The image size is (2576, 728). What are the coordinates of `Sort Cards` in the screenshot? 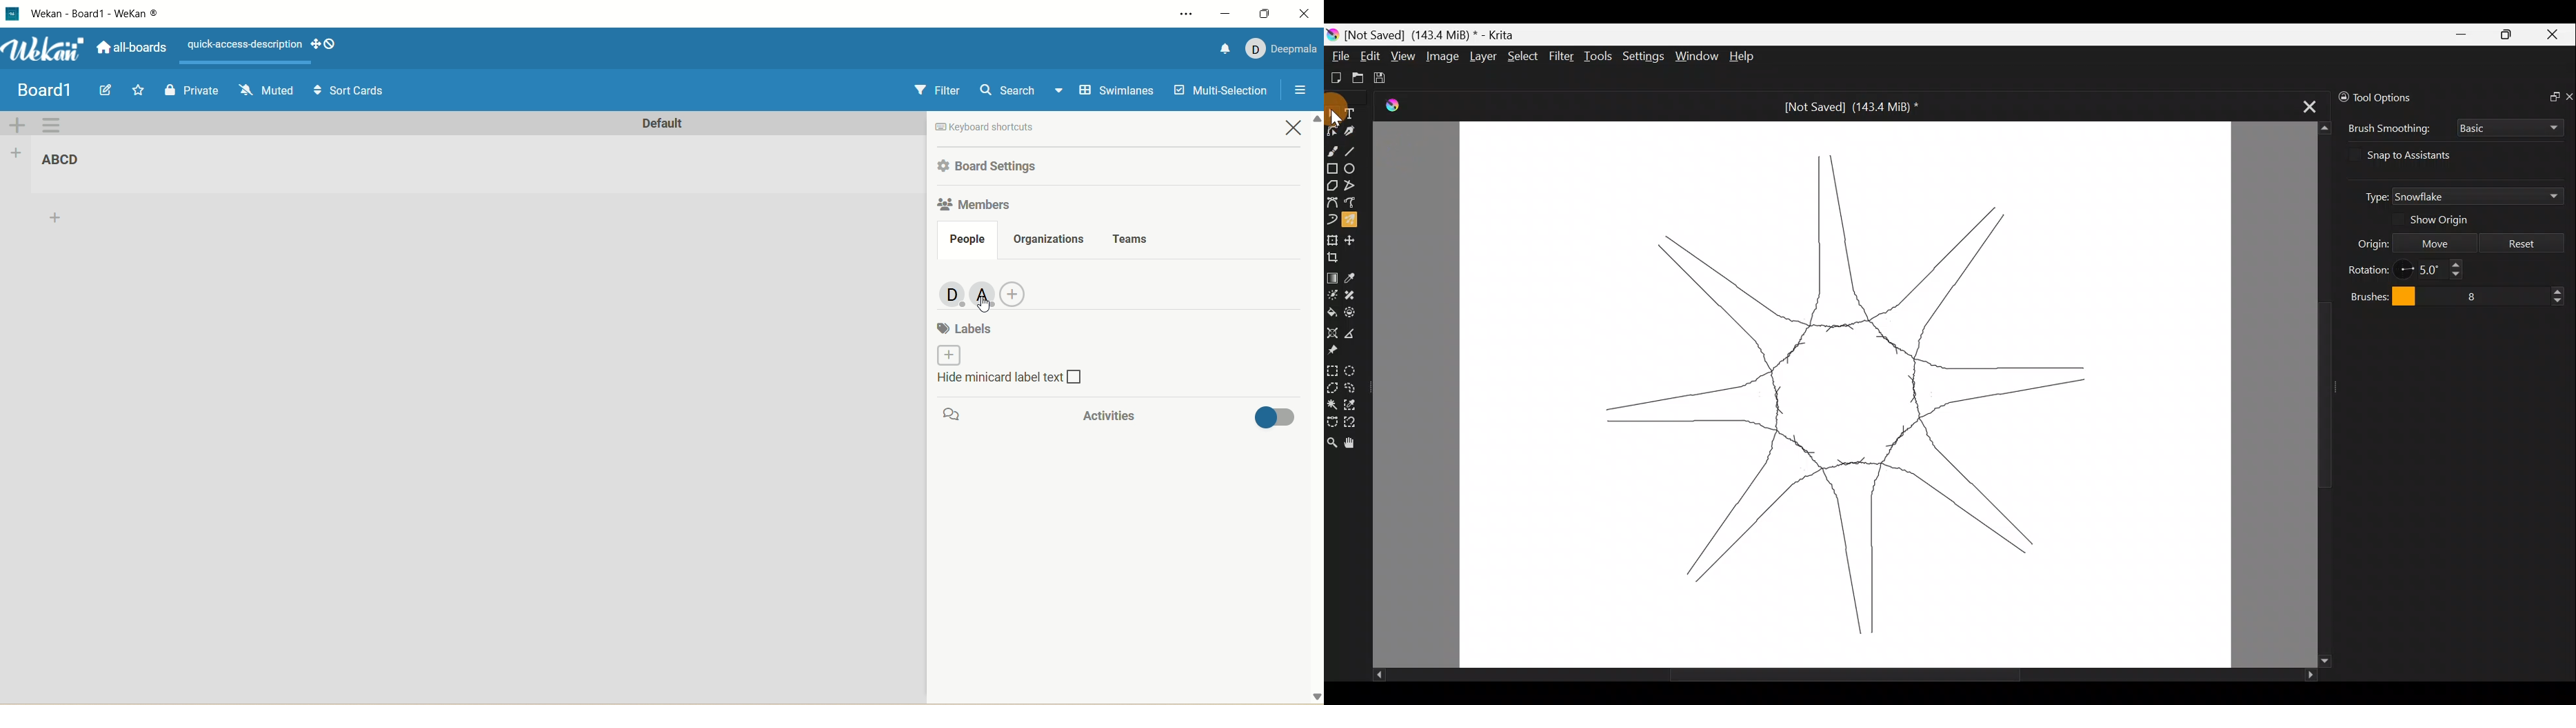 It's located at (348, 89).